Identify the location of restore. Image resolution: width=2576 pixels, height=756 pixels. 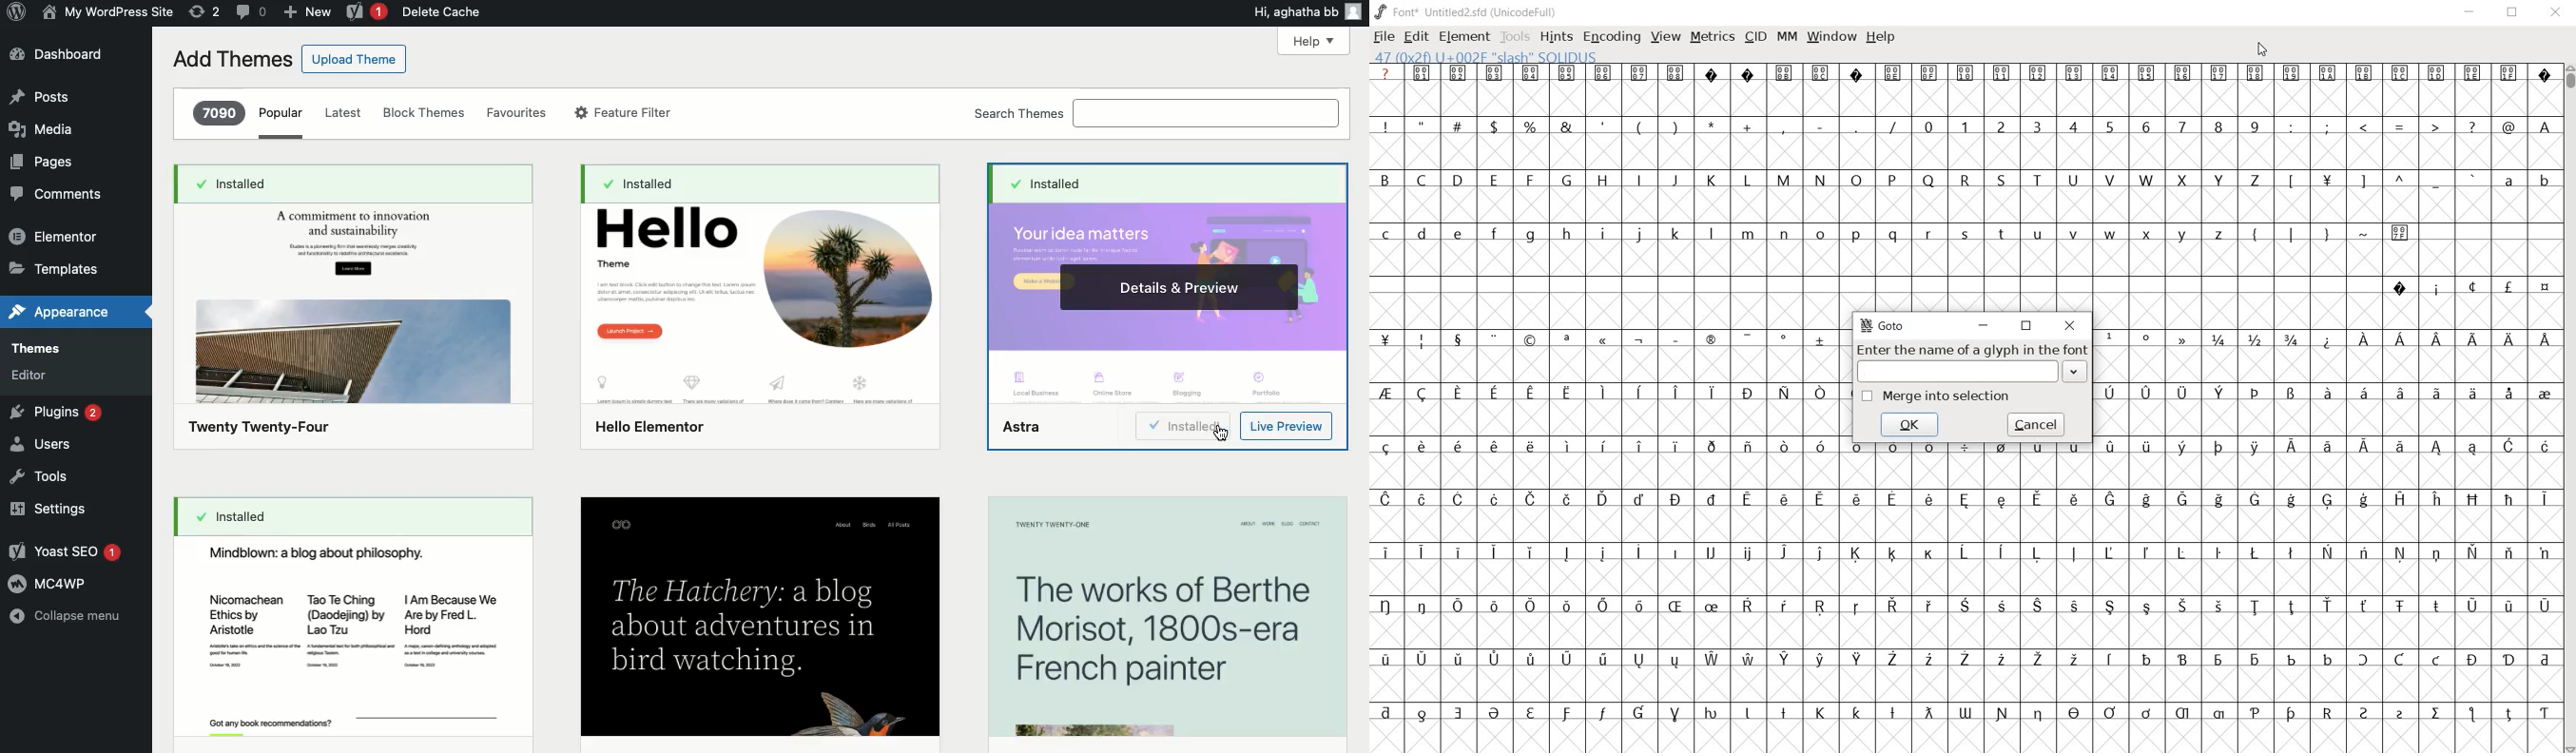
(2028, 327).